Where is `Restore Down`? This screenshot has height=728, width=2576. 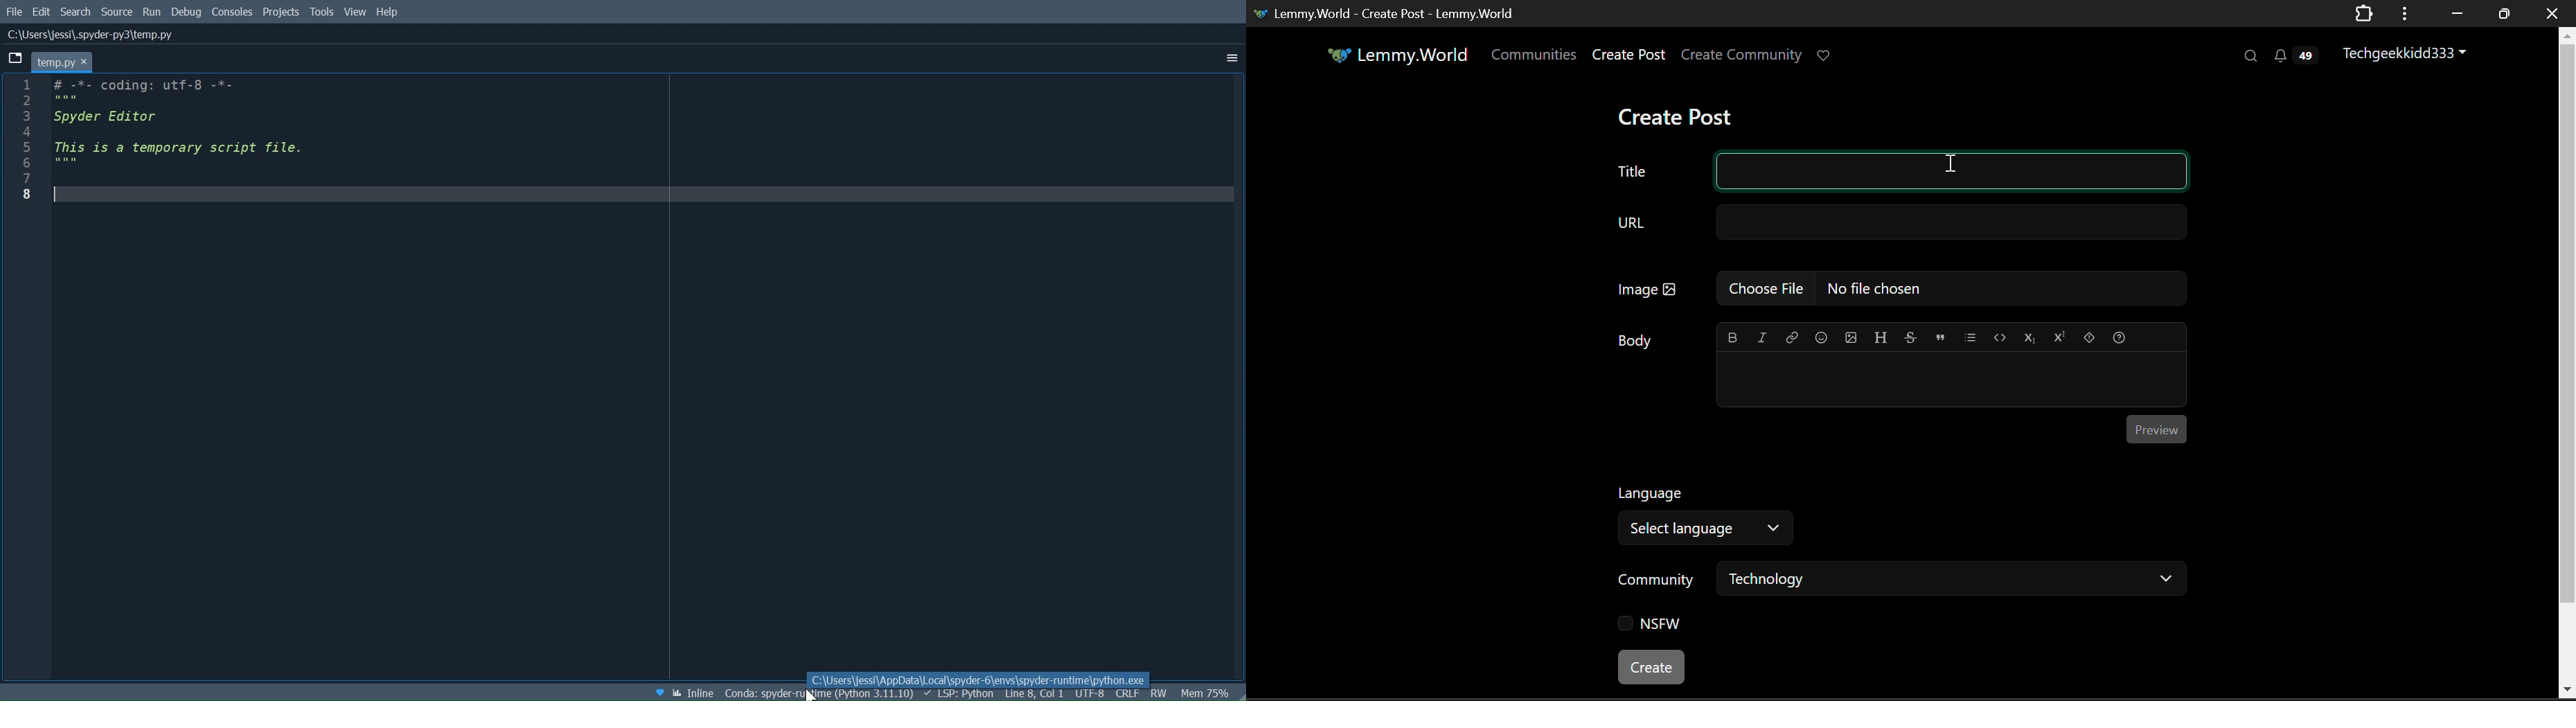
Restore Down is located at coordinates (2454, 12).